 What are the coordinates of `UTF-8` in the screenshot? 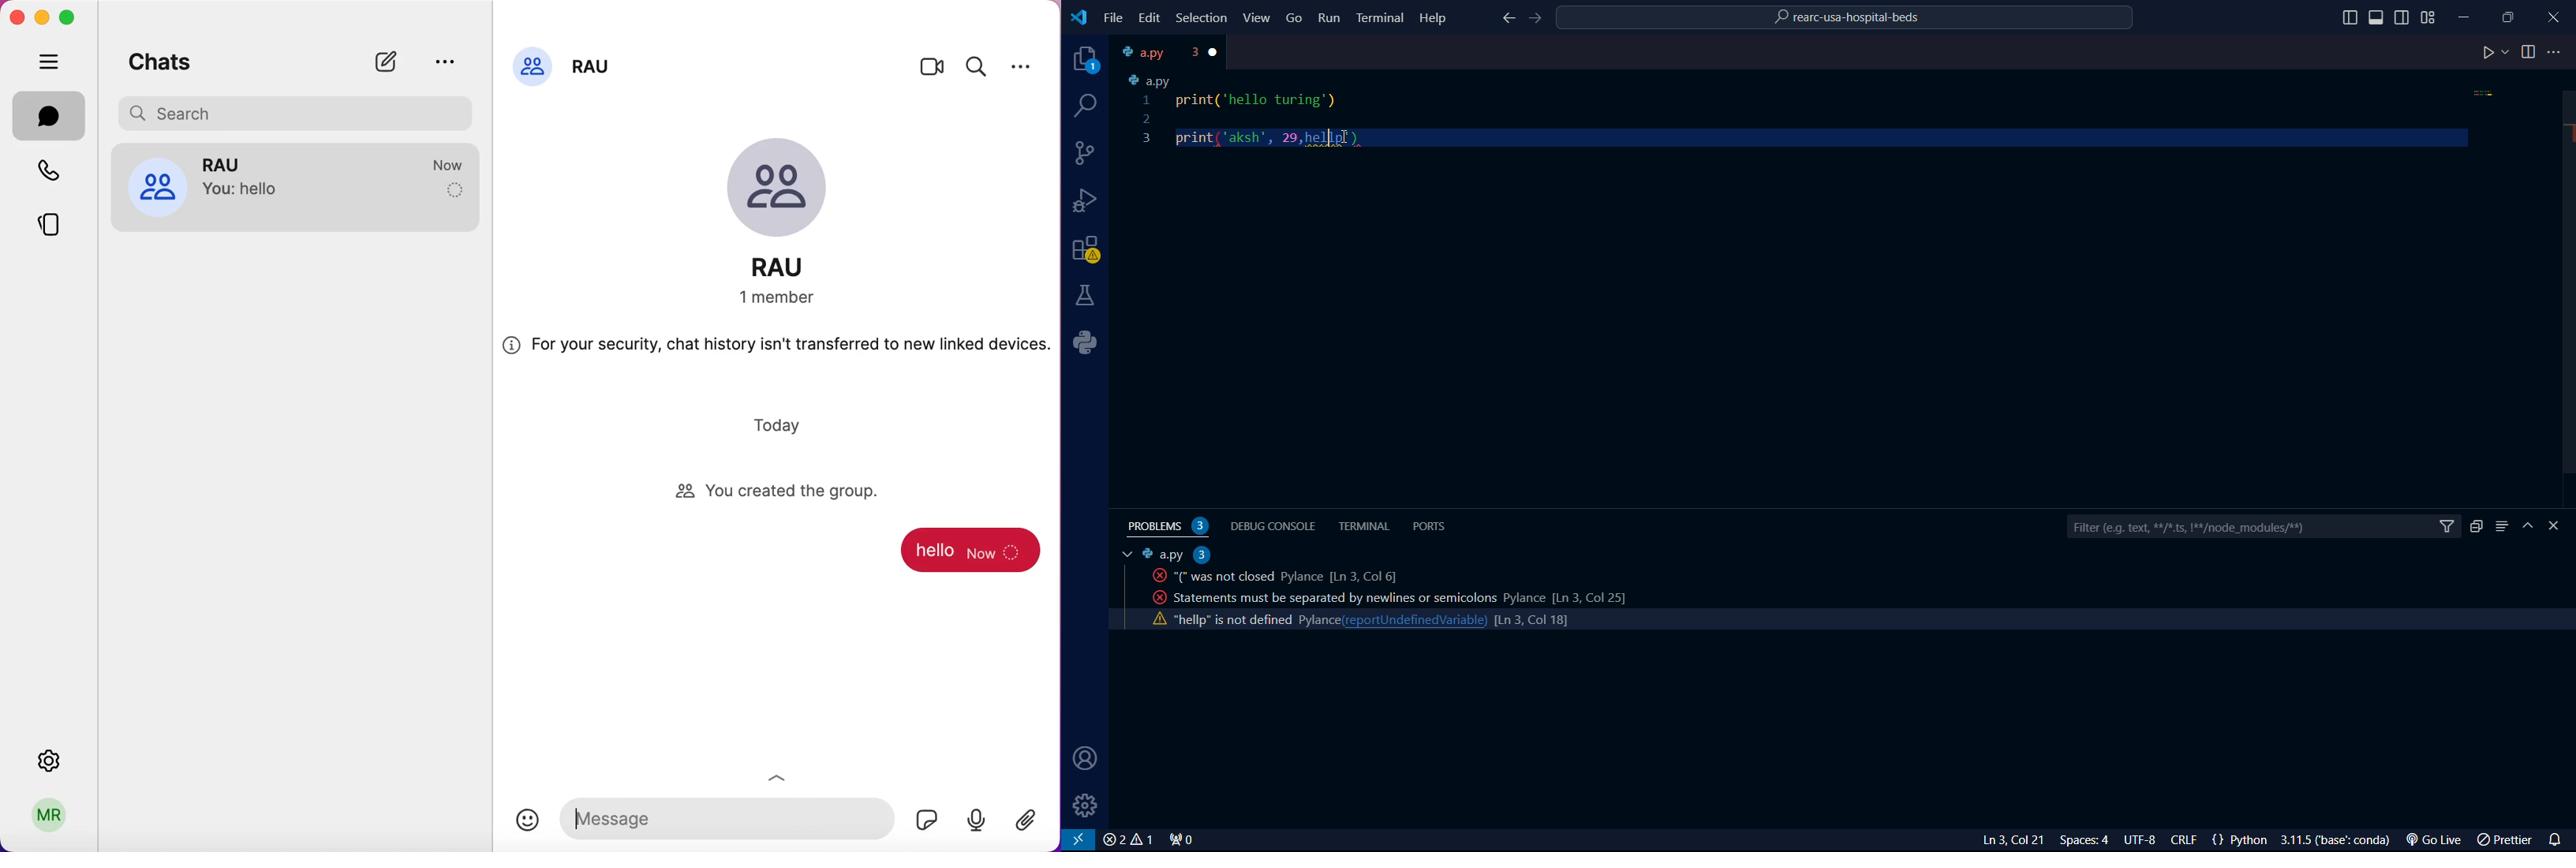 It's located at (2146, 841).